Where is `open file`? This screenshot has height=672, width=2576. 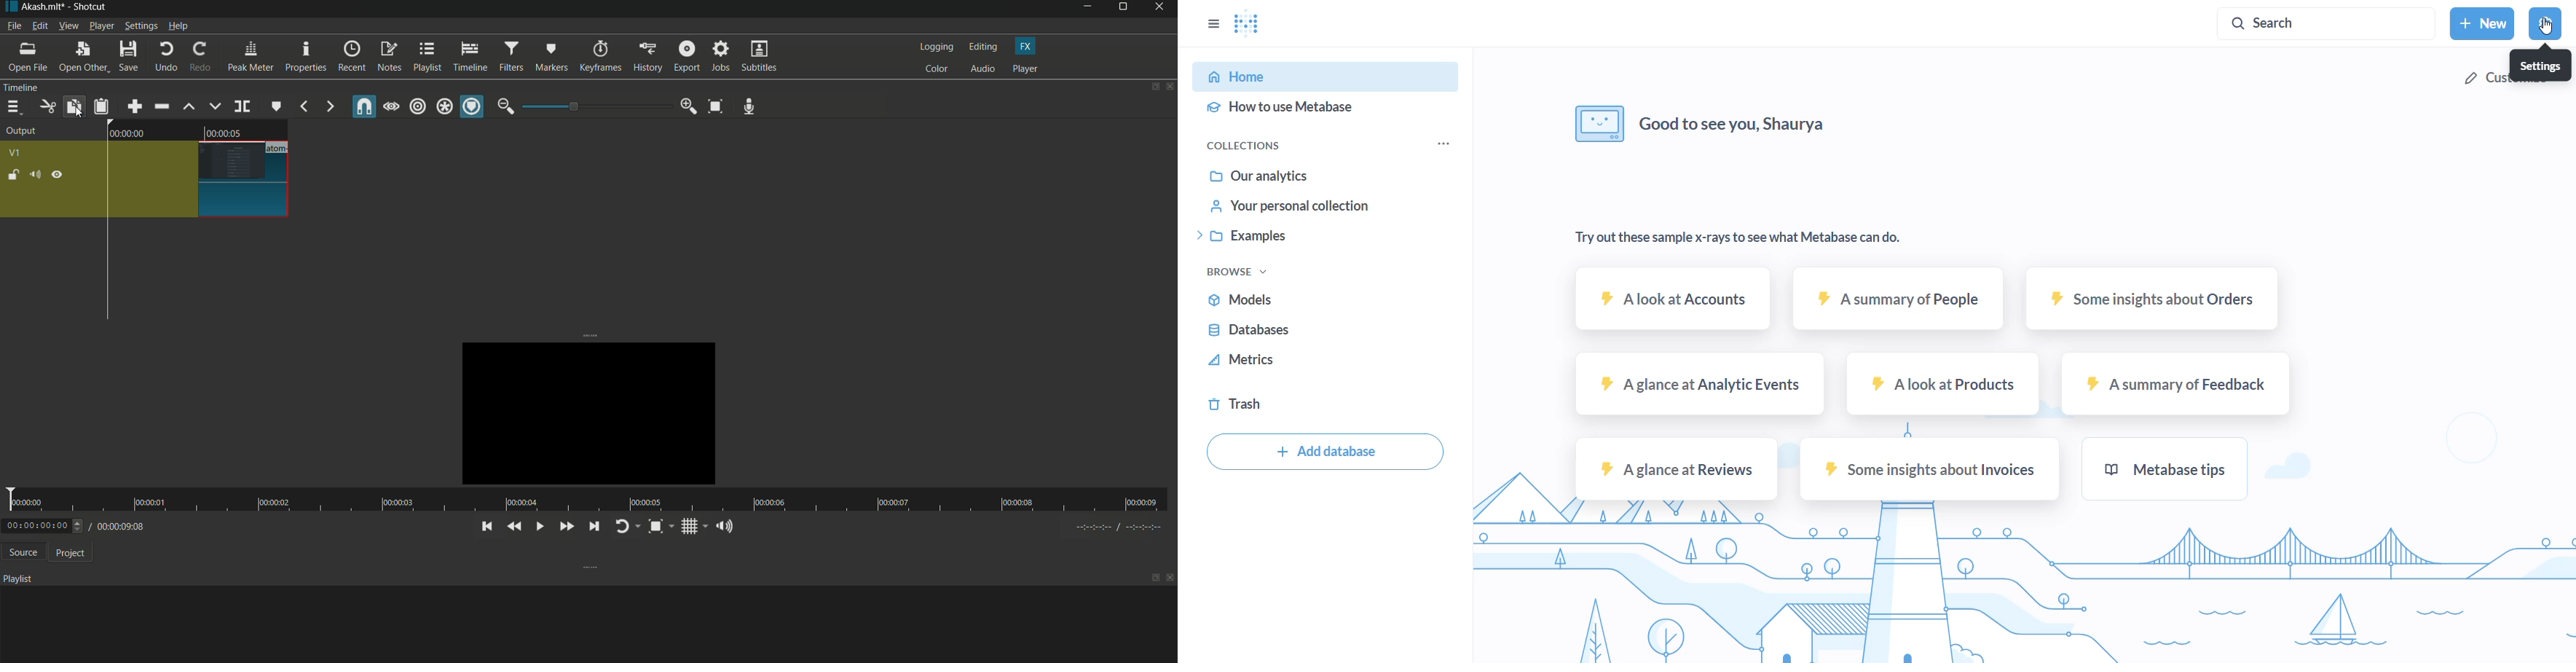 open file is located at coordinates (26, 56).